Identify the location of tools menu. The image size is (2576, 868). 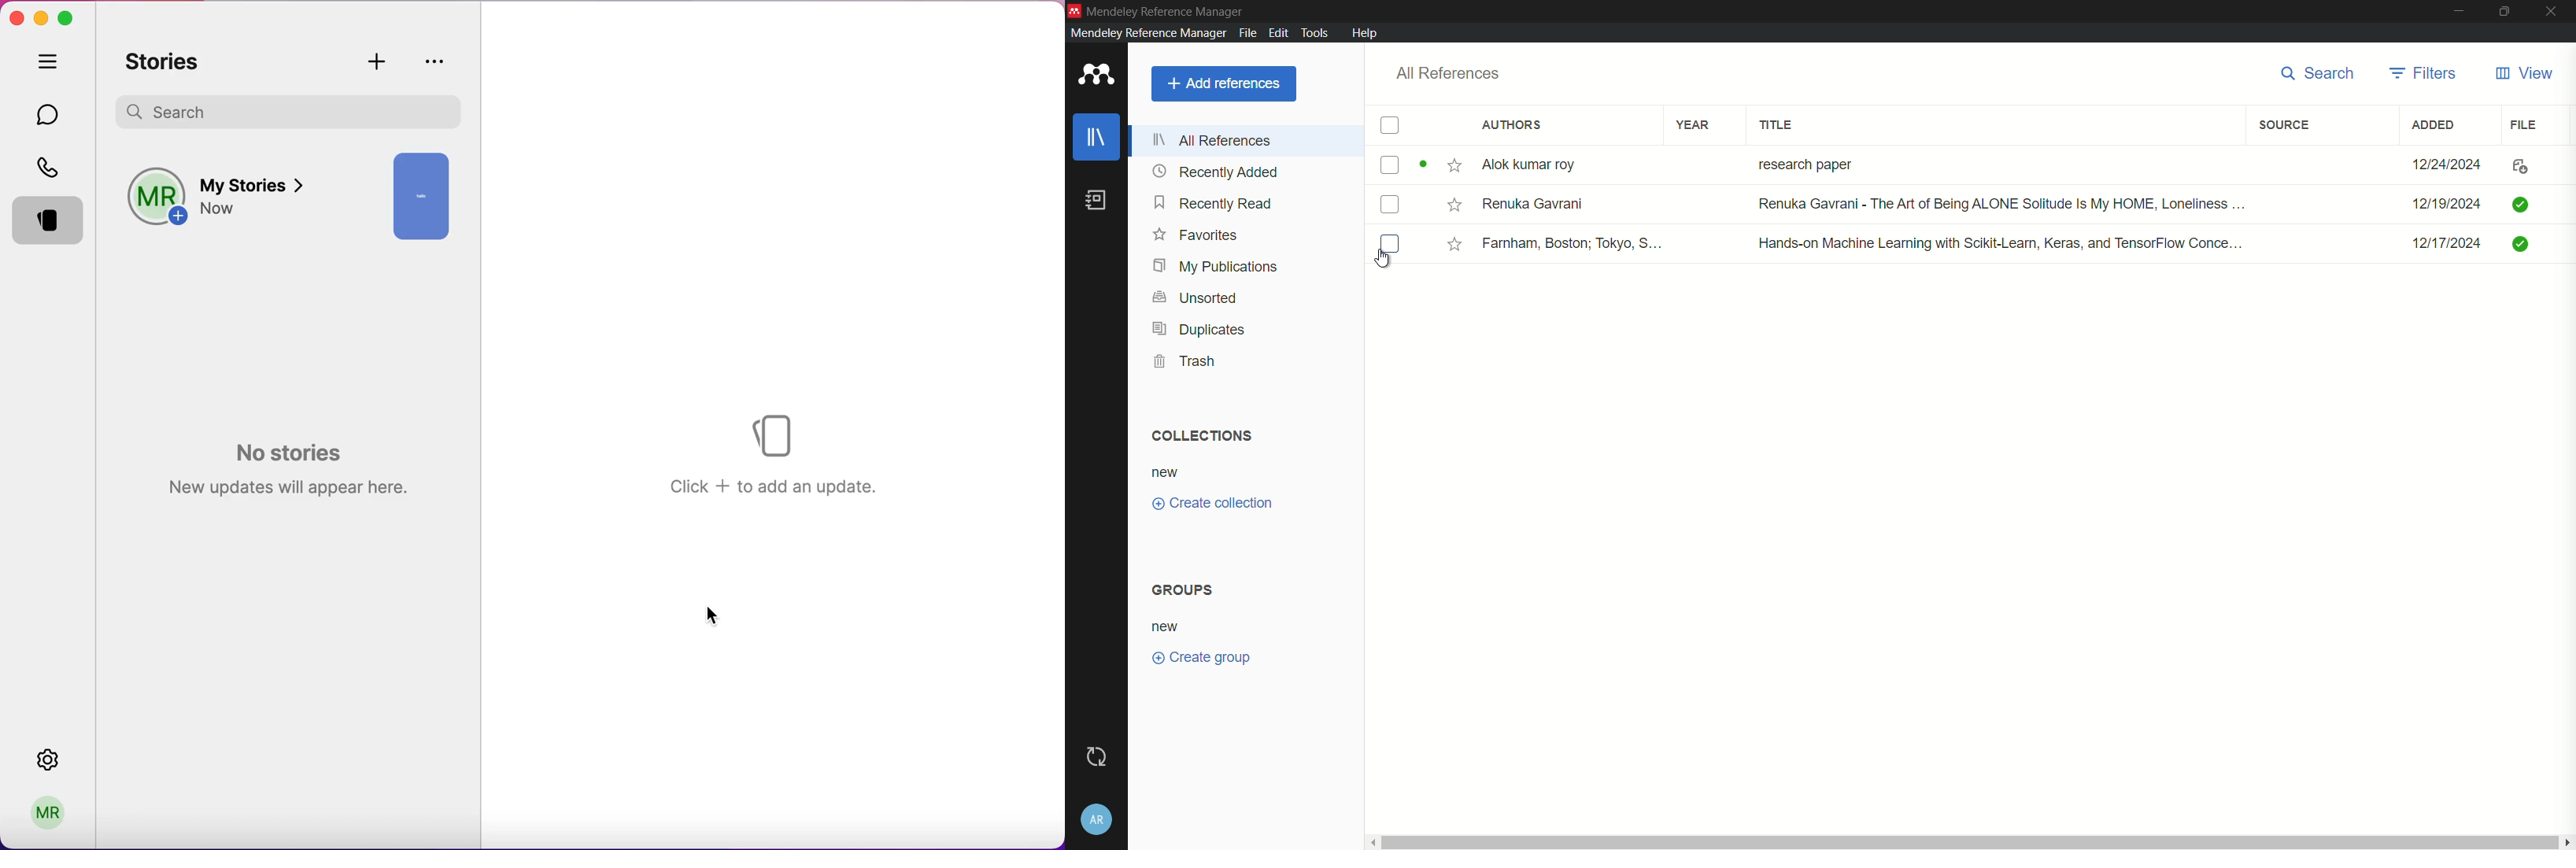
(1318, 32).